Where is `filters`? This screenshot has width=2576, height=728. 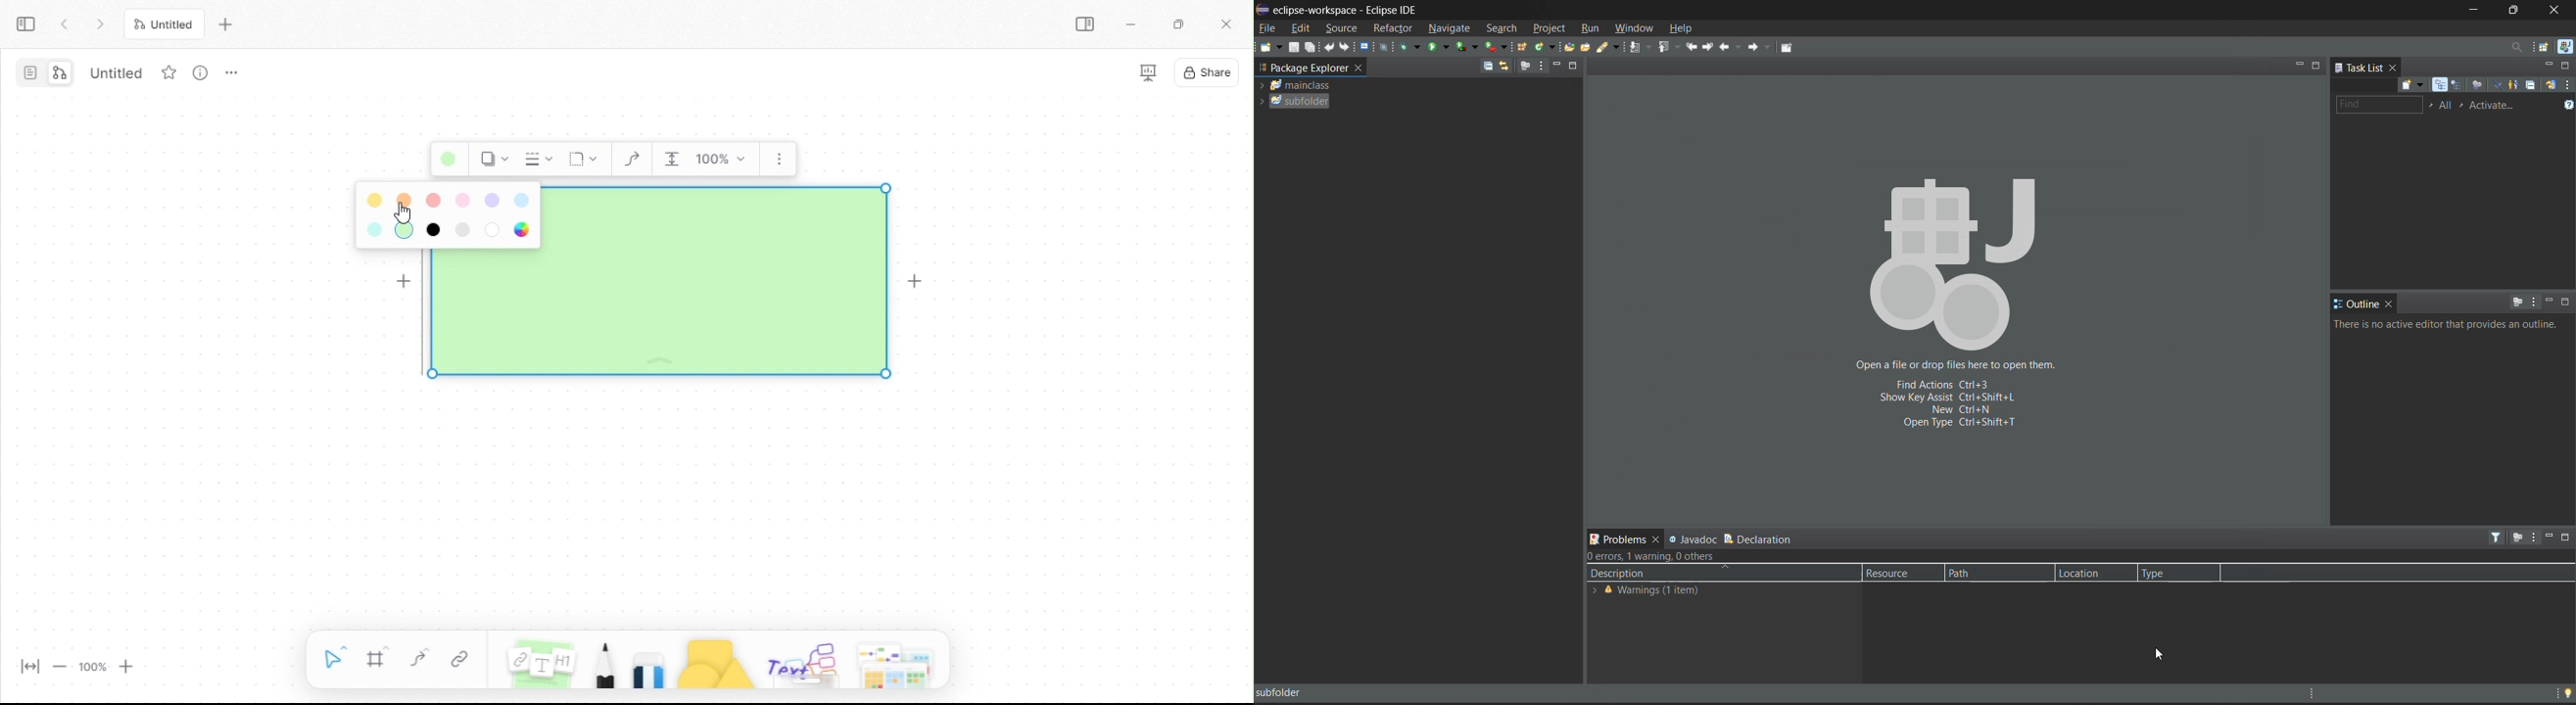 filters is located at coordinates (2497, 537).